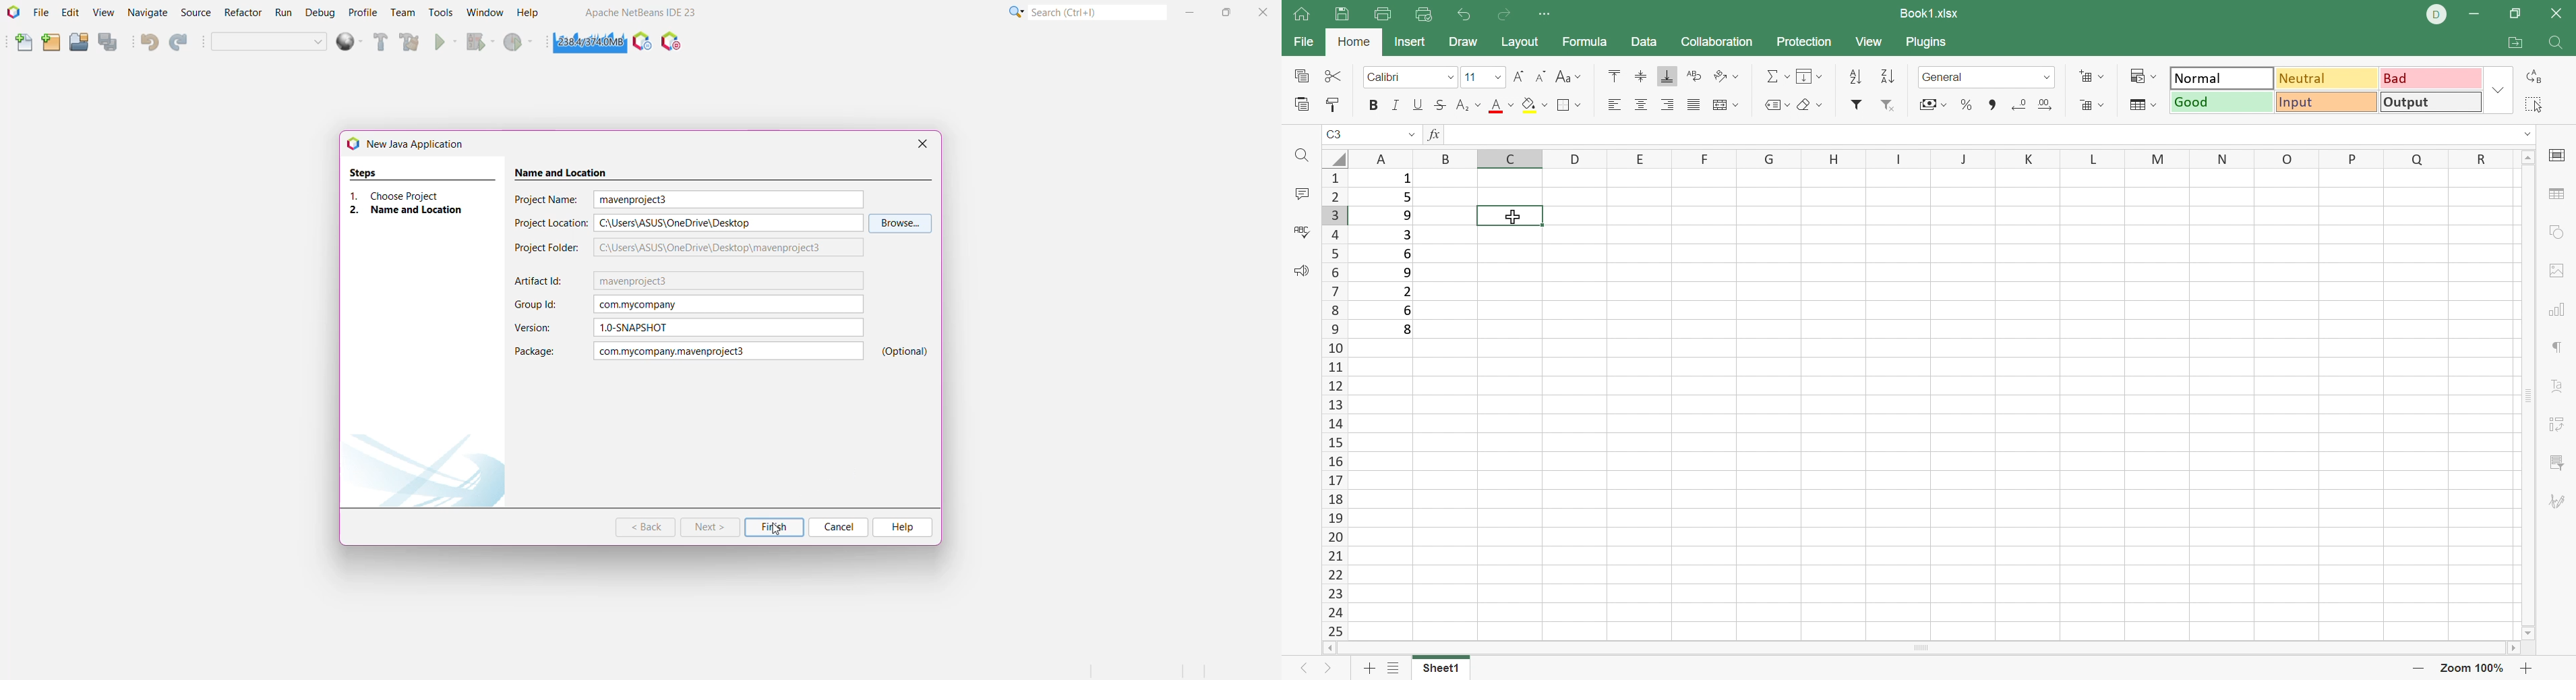 Image resolution: width=2576 pixels, height=700 pixels. What do you see at coordinates (539, 305) in the screenshot?
I see `Group Id` at bounding box center [539, 305].